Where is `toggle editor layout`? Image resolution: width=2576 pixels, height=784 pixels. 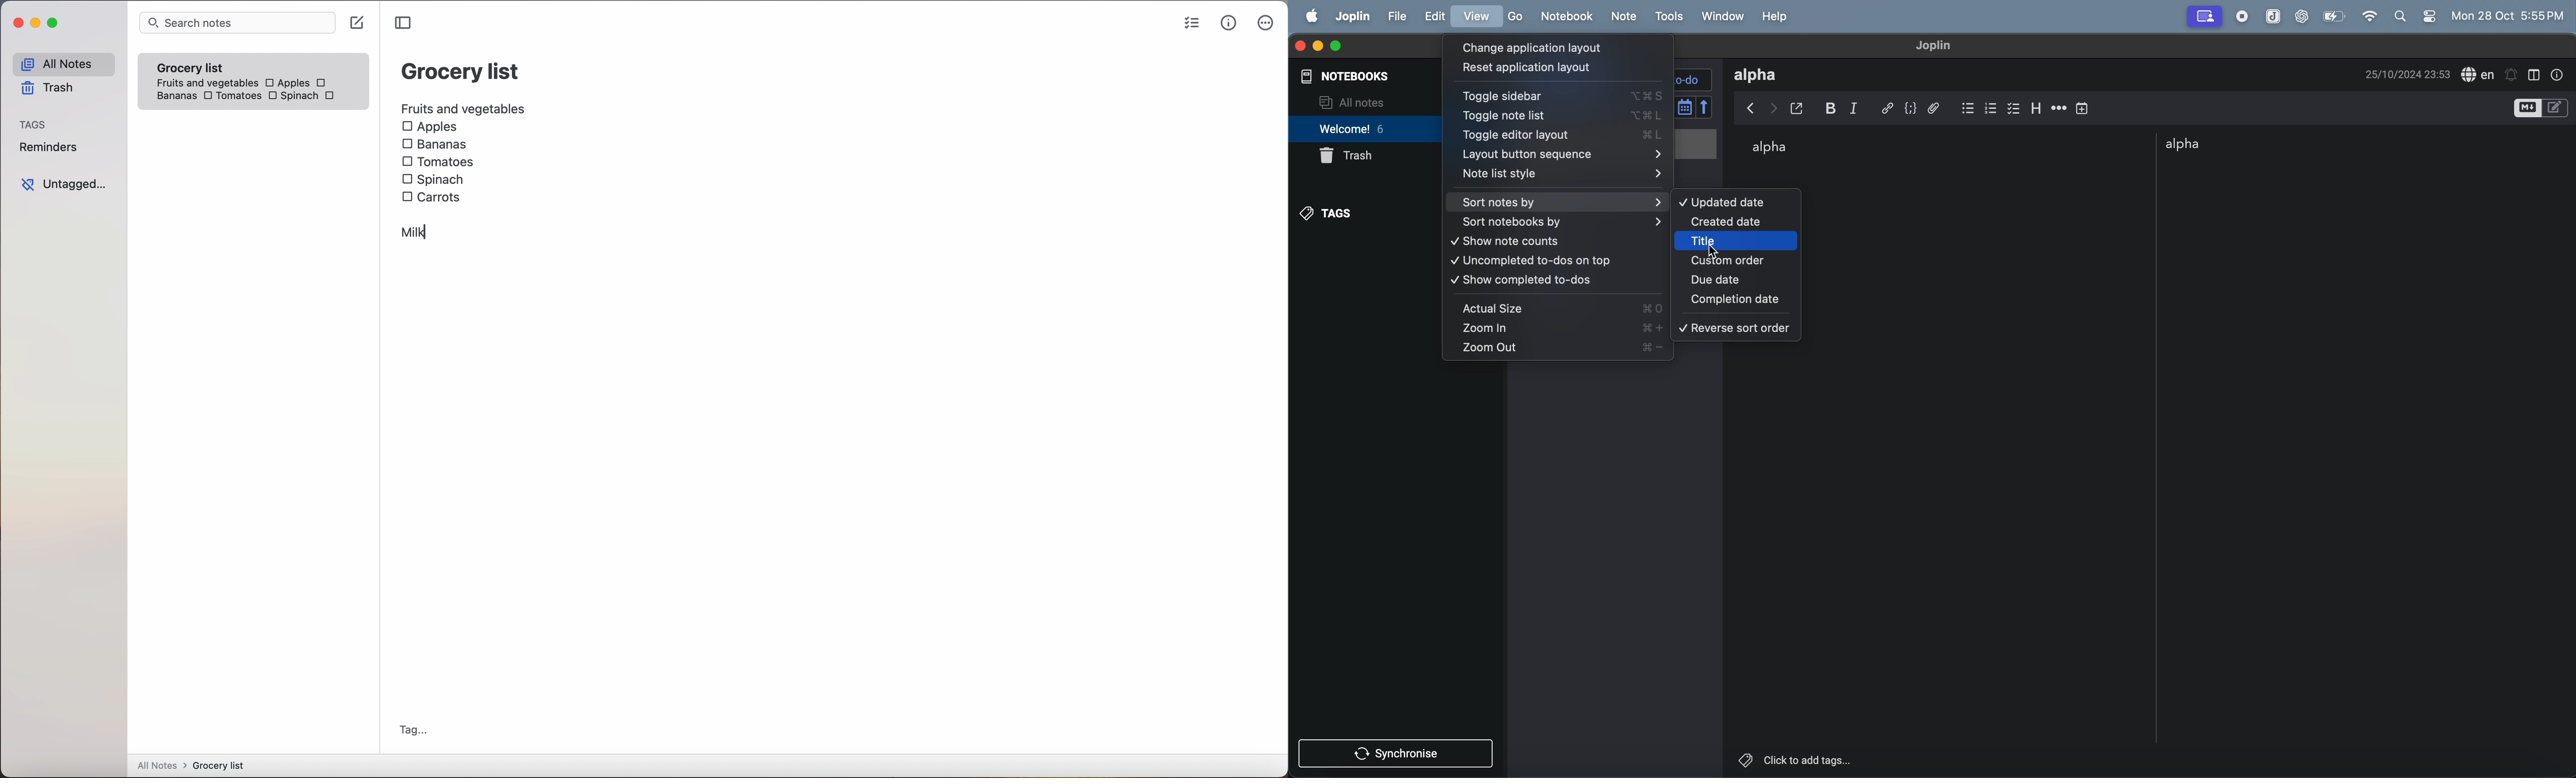 toggle editor layout is located at coordinates (2535, 73).